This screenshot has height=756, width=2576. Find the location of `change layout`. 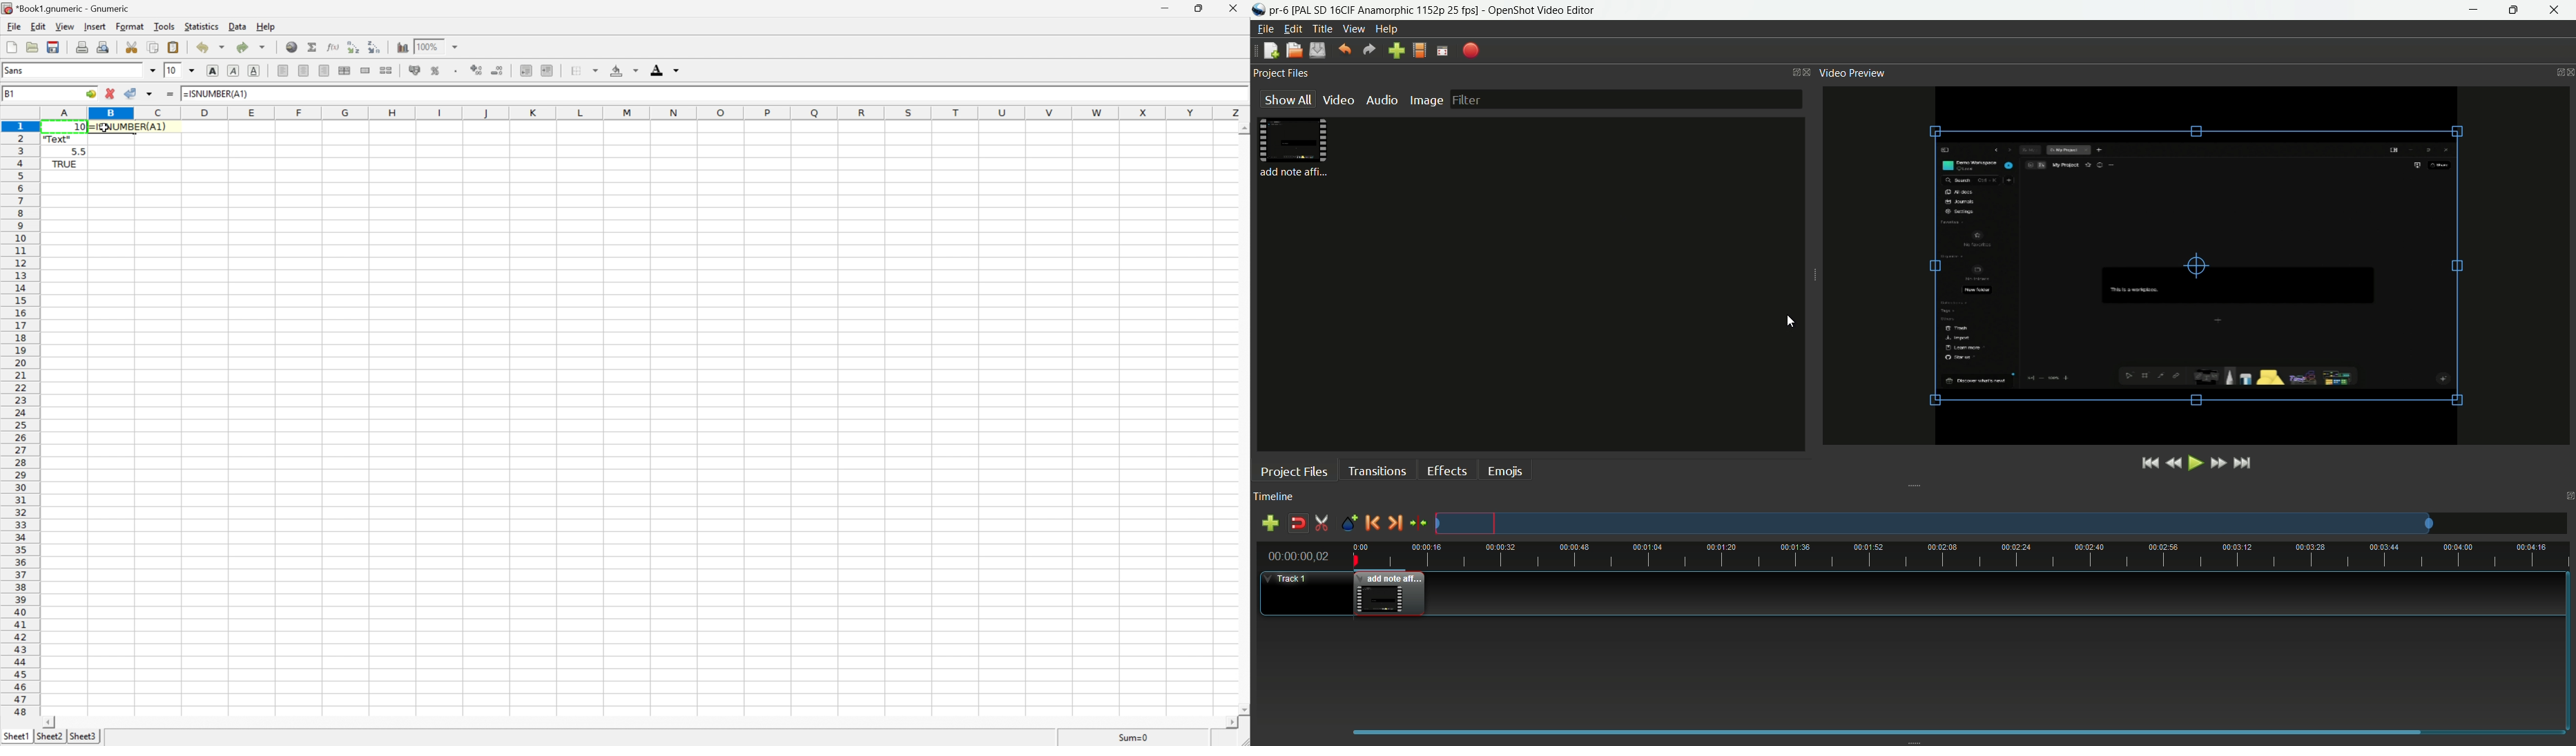

change layout is located at coordinates (2568, 495).